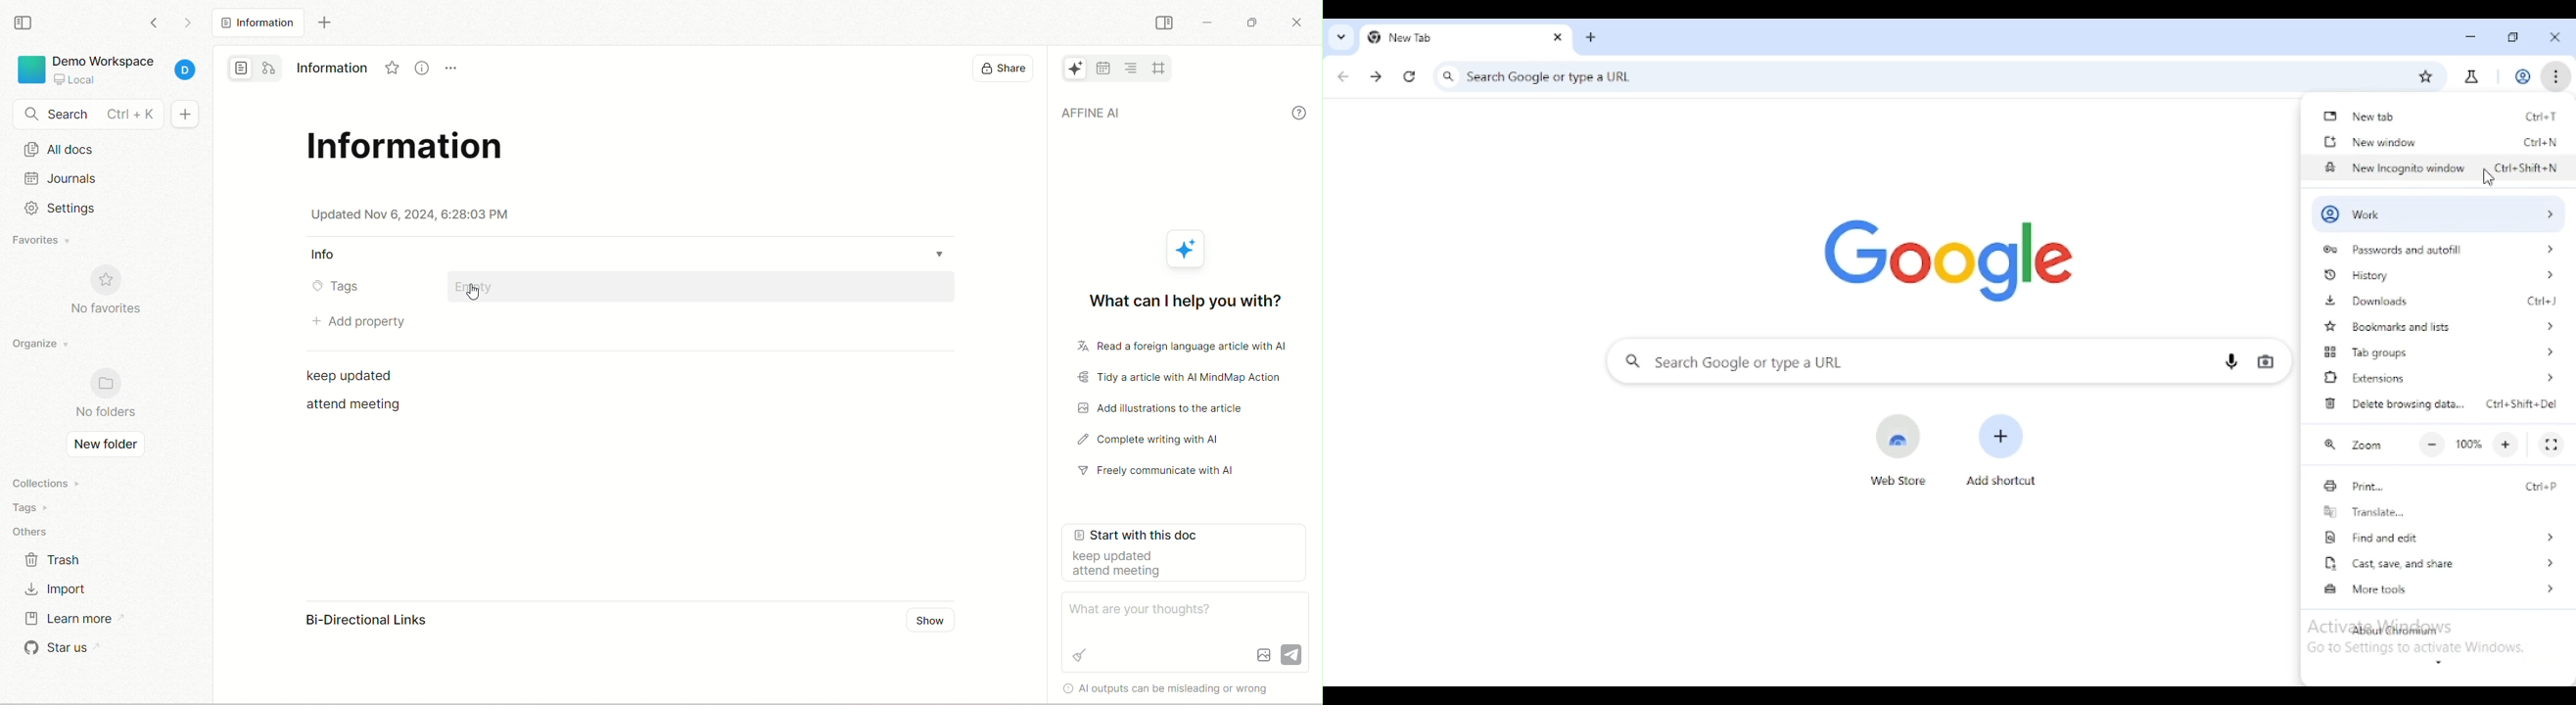 The width and height of the screenshot is (2576, 728). Describe the element at coordinates (57, 648) in the screenshot. I see `star us` at that location.